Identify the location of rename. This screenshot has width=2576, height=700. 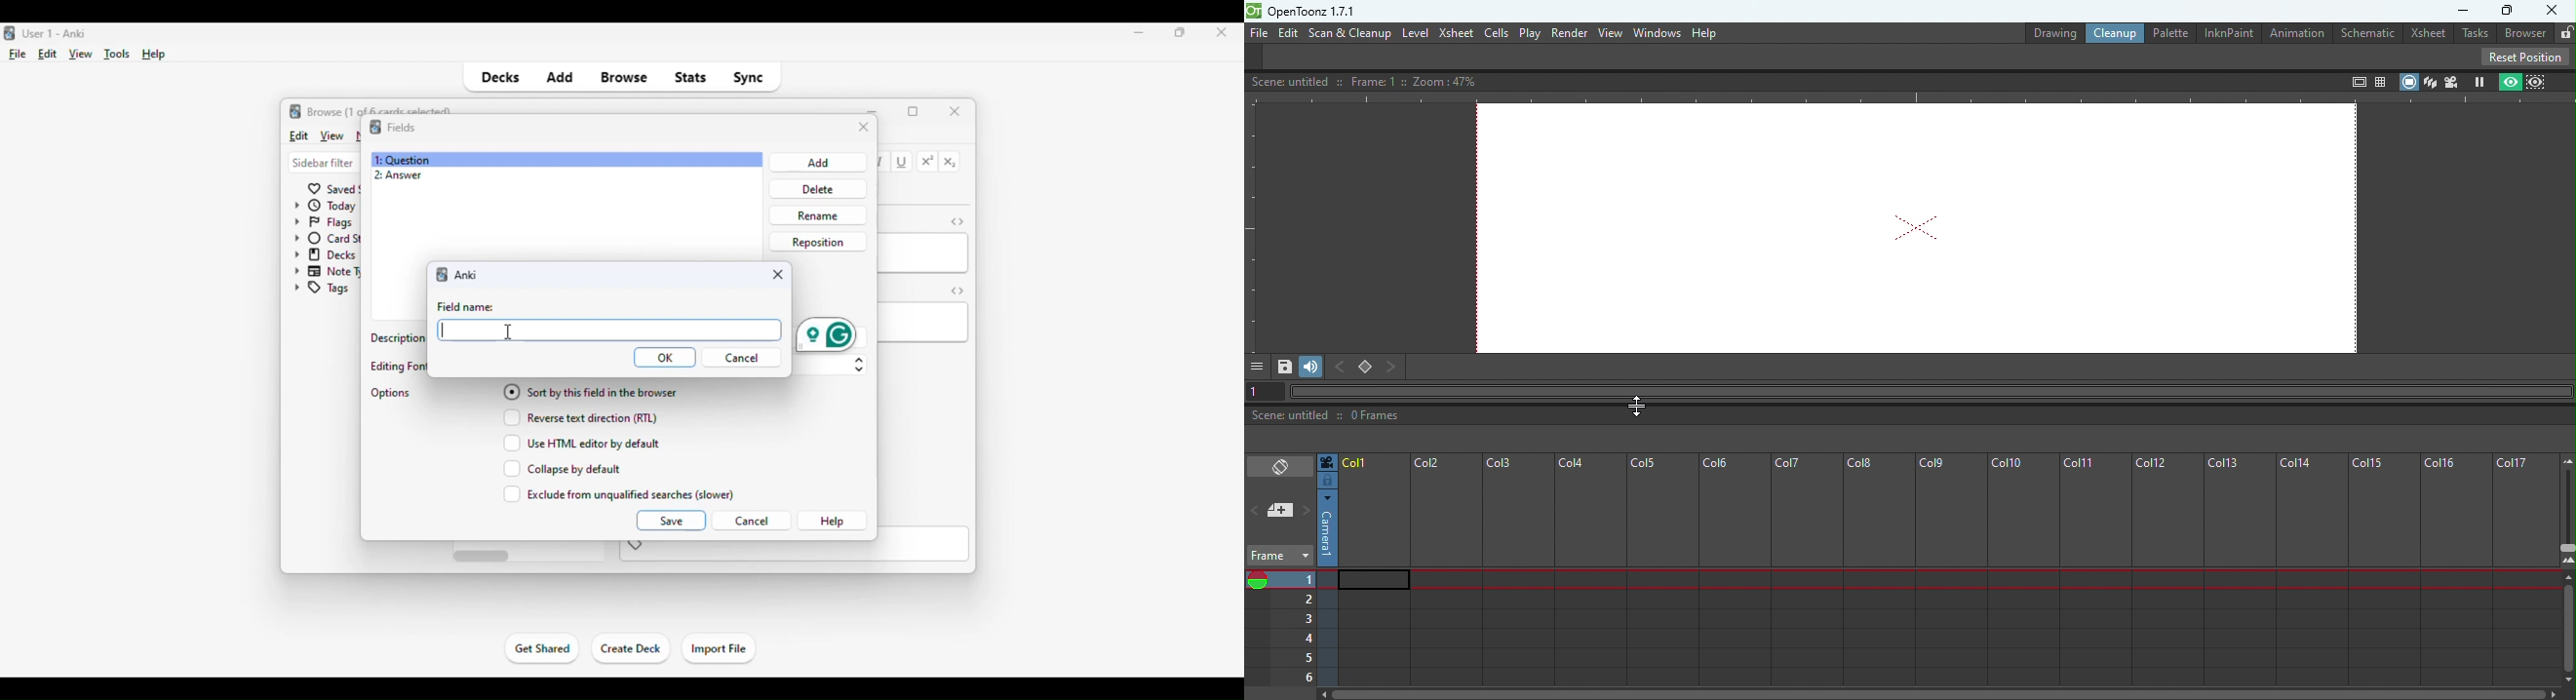
(817, 215).